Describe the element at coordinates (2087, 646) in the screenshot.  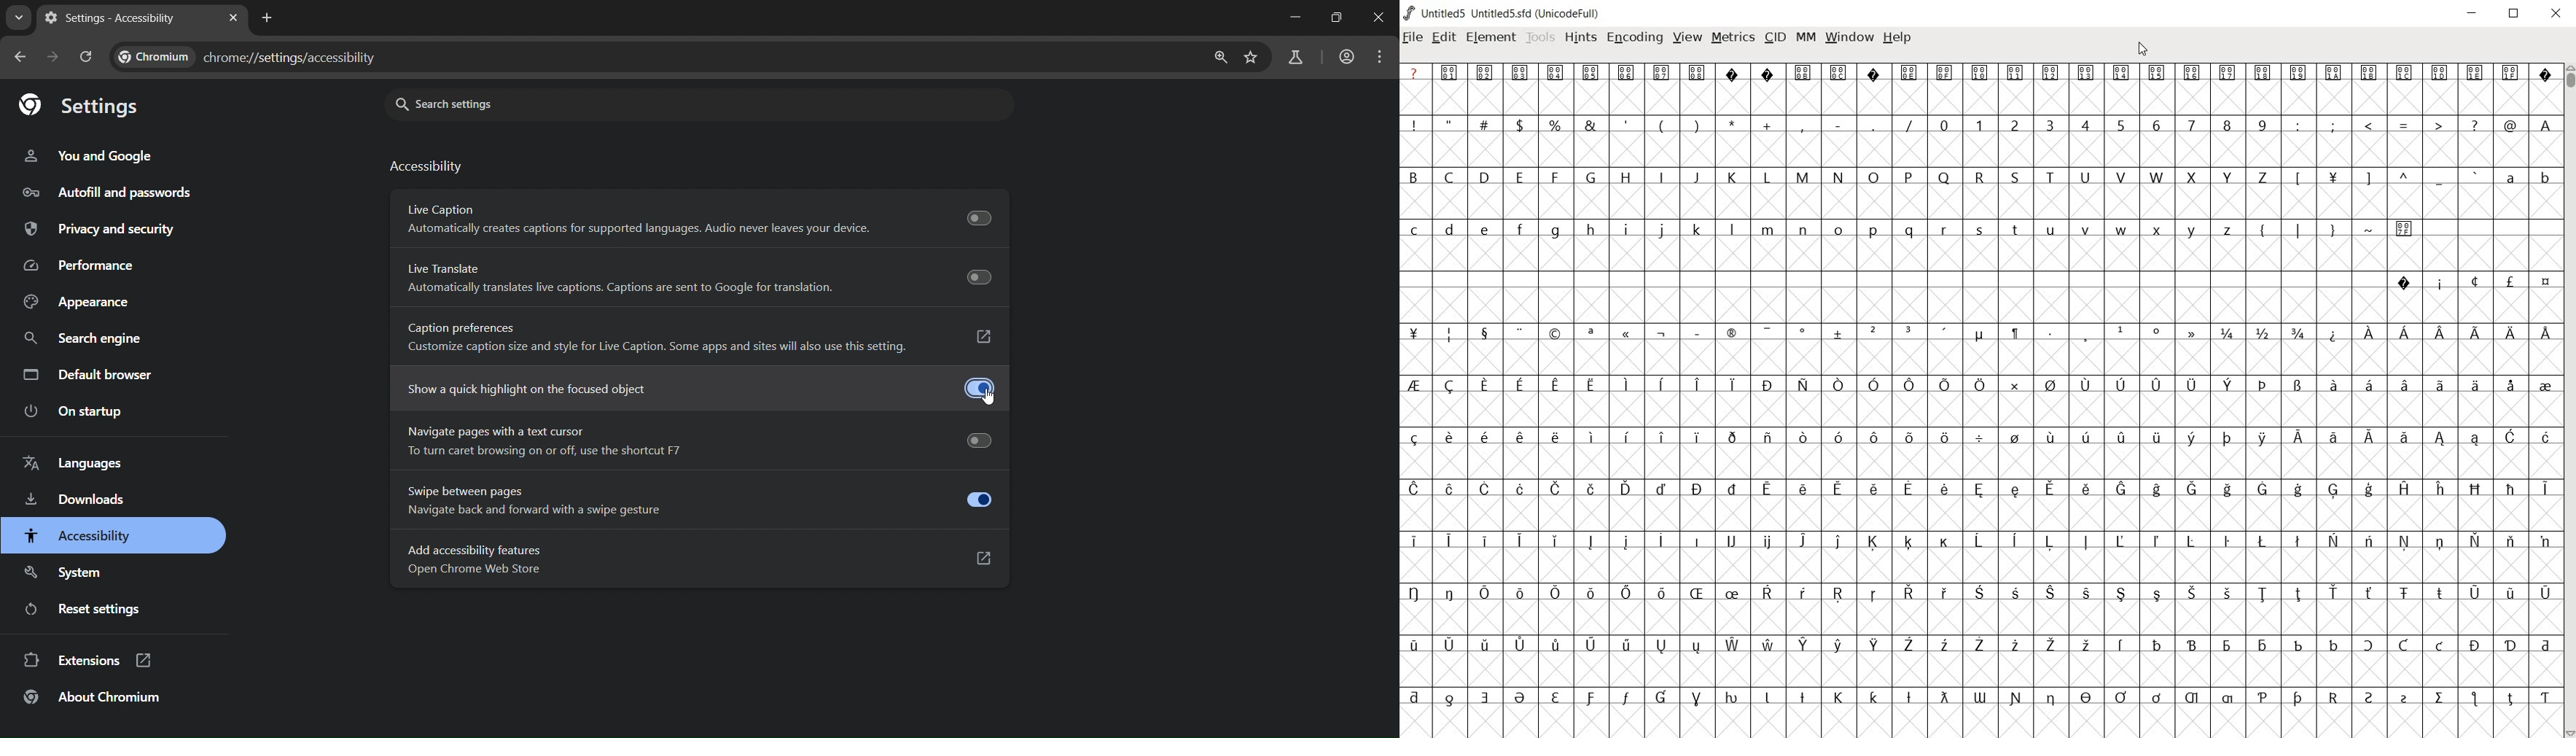
I see `Symbol` at that location.